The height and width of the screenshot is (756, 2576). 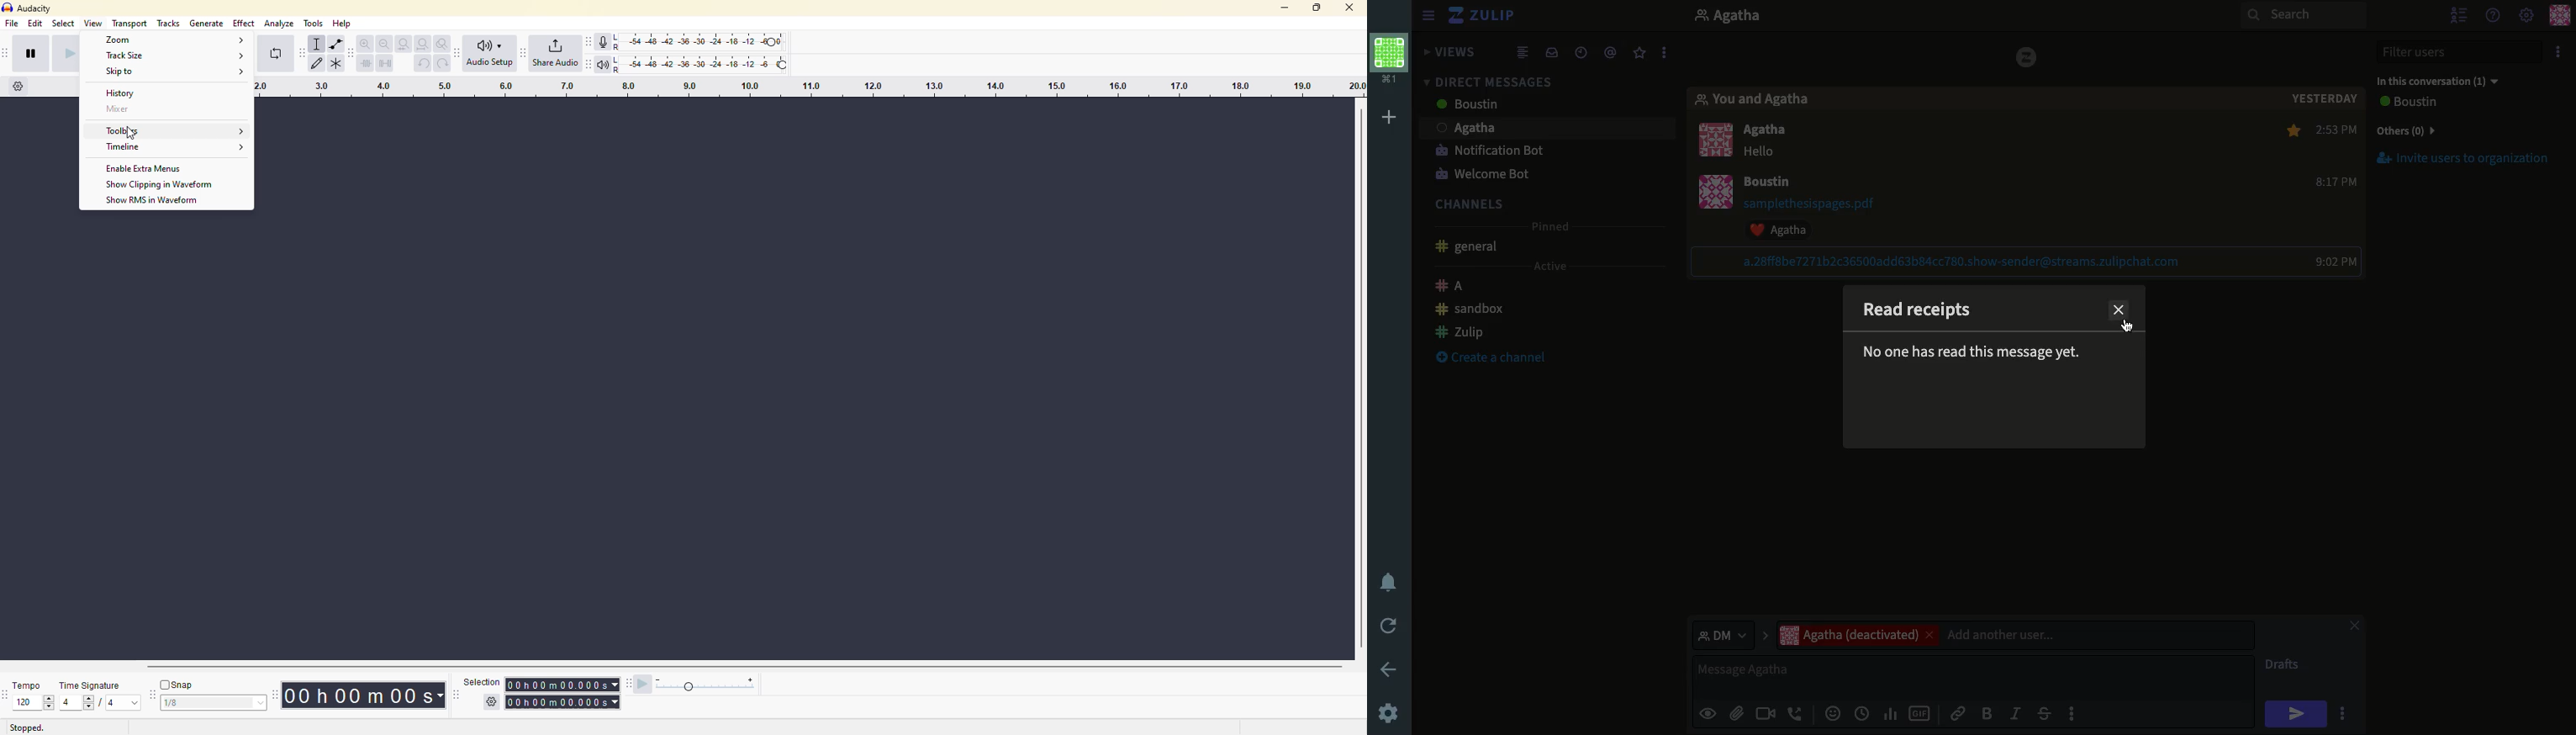 What do you see at coordinates (729, 666) in the screenshot?
I see `Horizontal scrollbar` at bounding box center [729, 666].